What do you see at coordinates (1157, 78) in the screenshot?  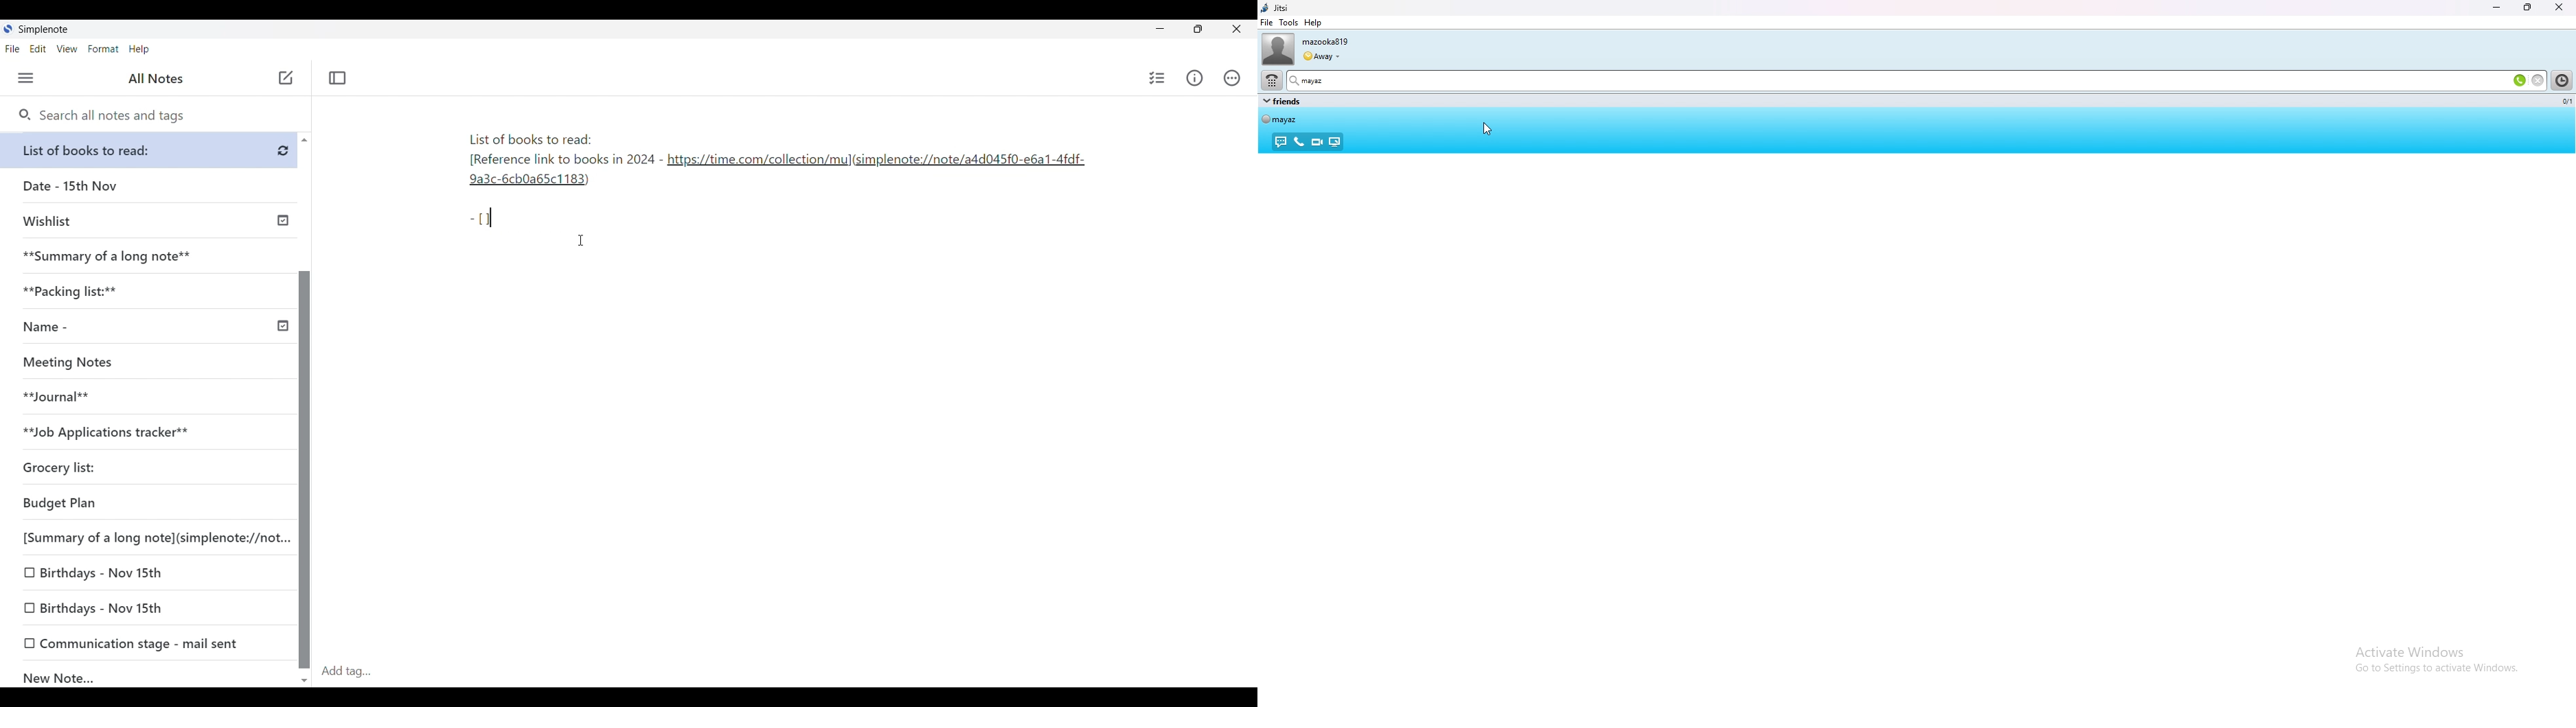 I see `Insert checklist` at bounding box center [1157, 78].